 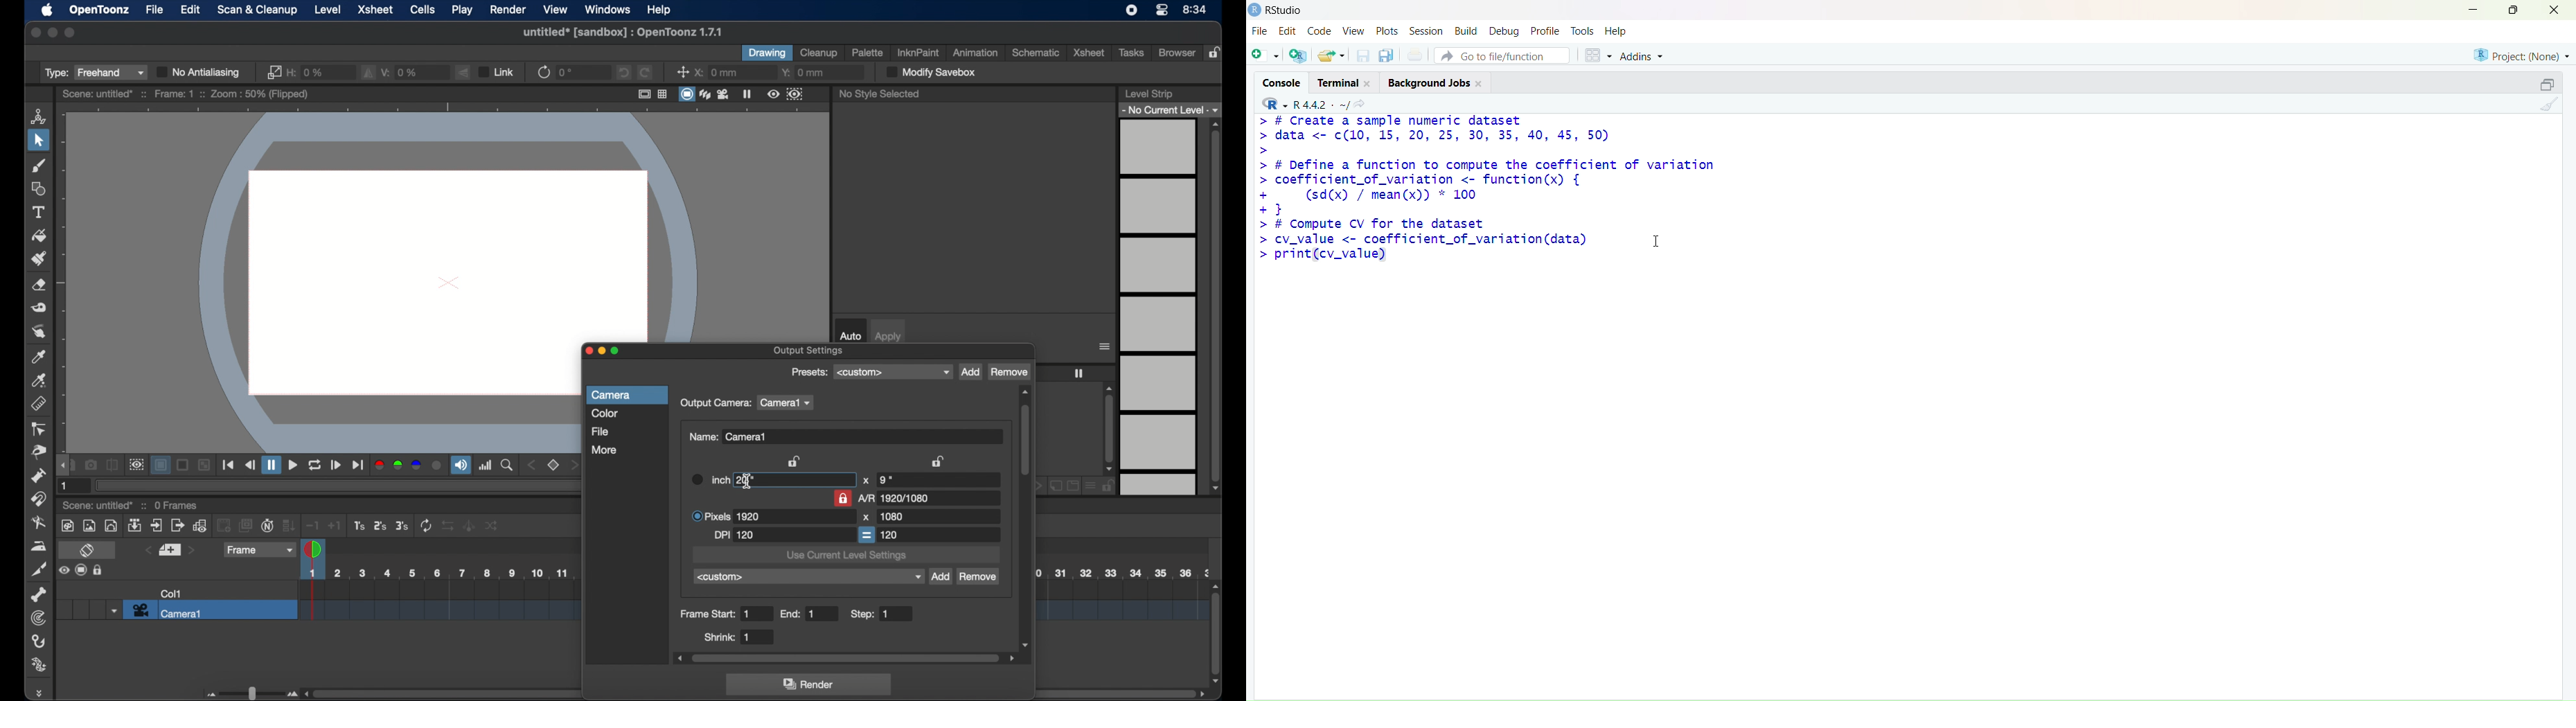 I want to click on project (none), so click(x=2521, y=55).